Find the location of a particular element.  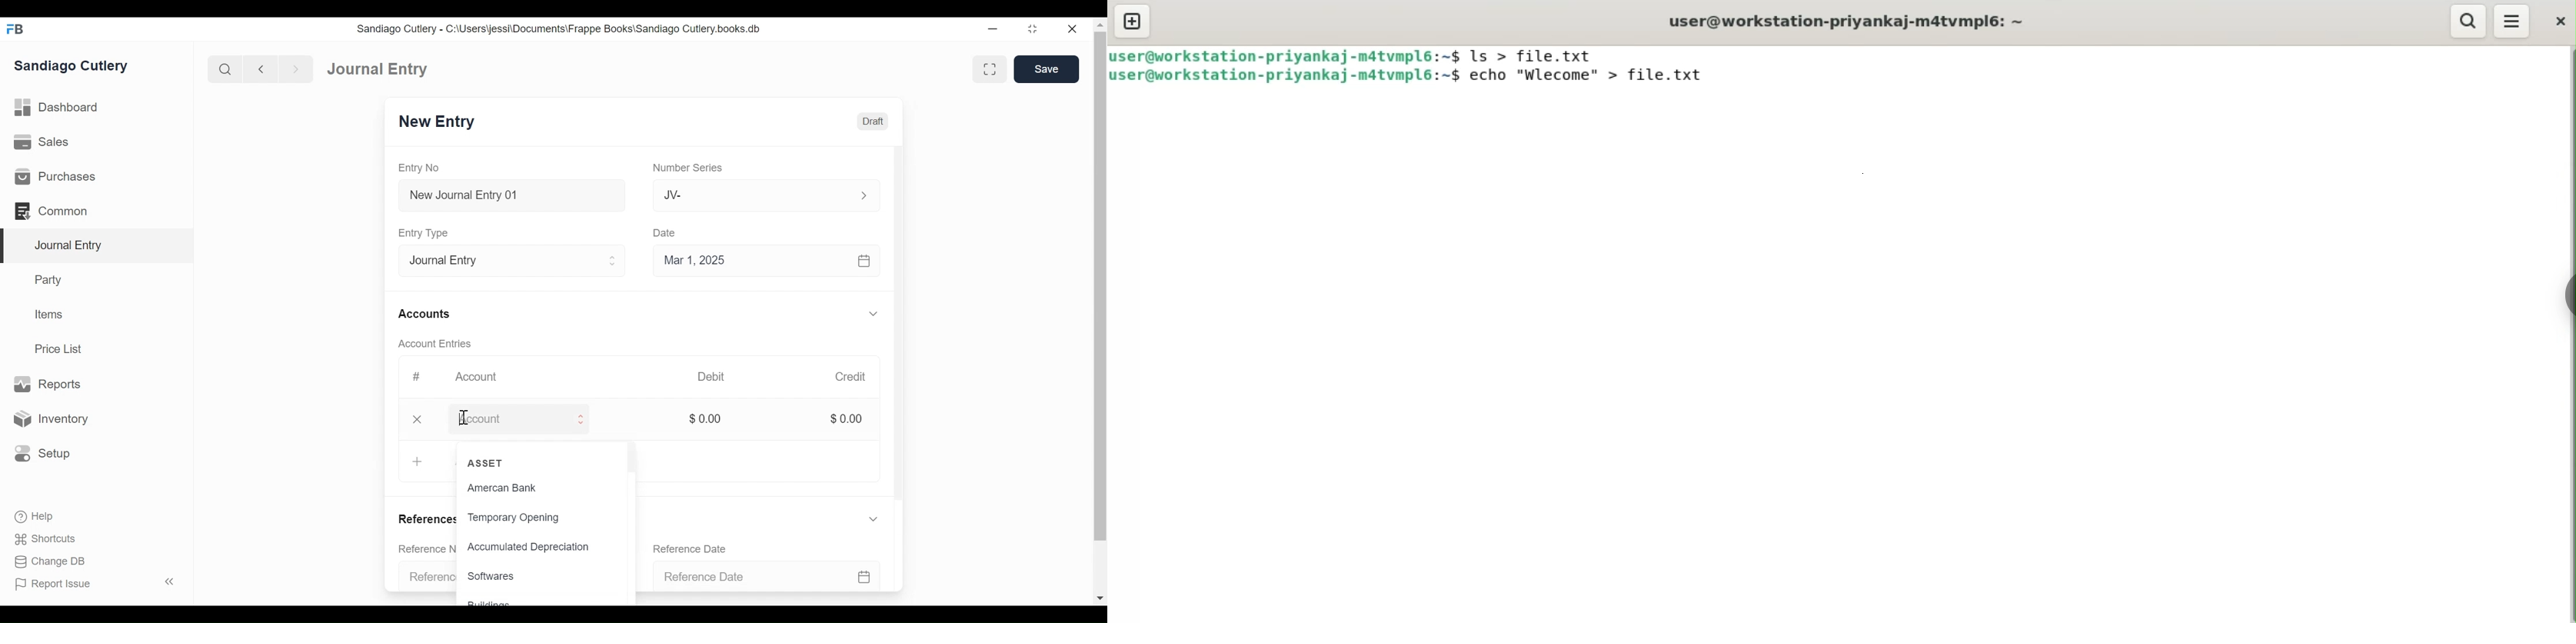

FrappeBooks logo is located at coordinates (14, 29).